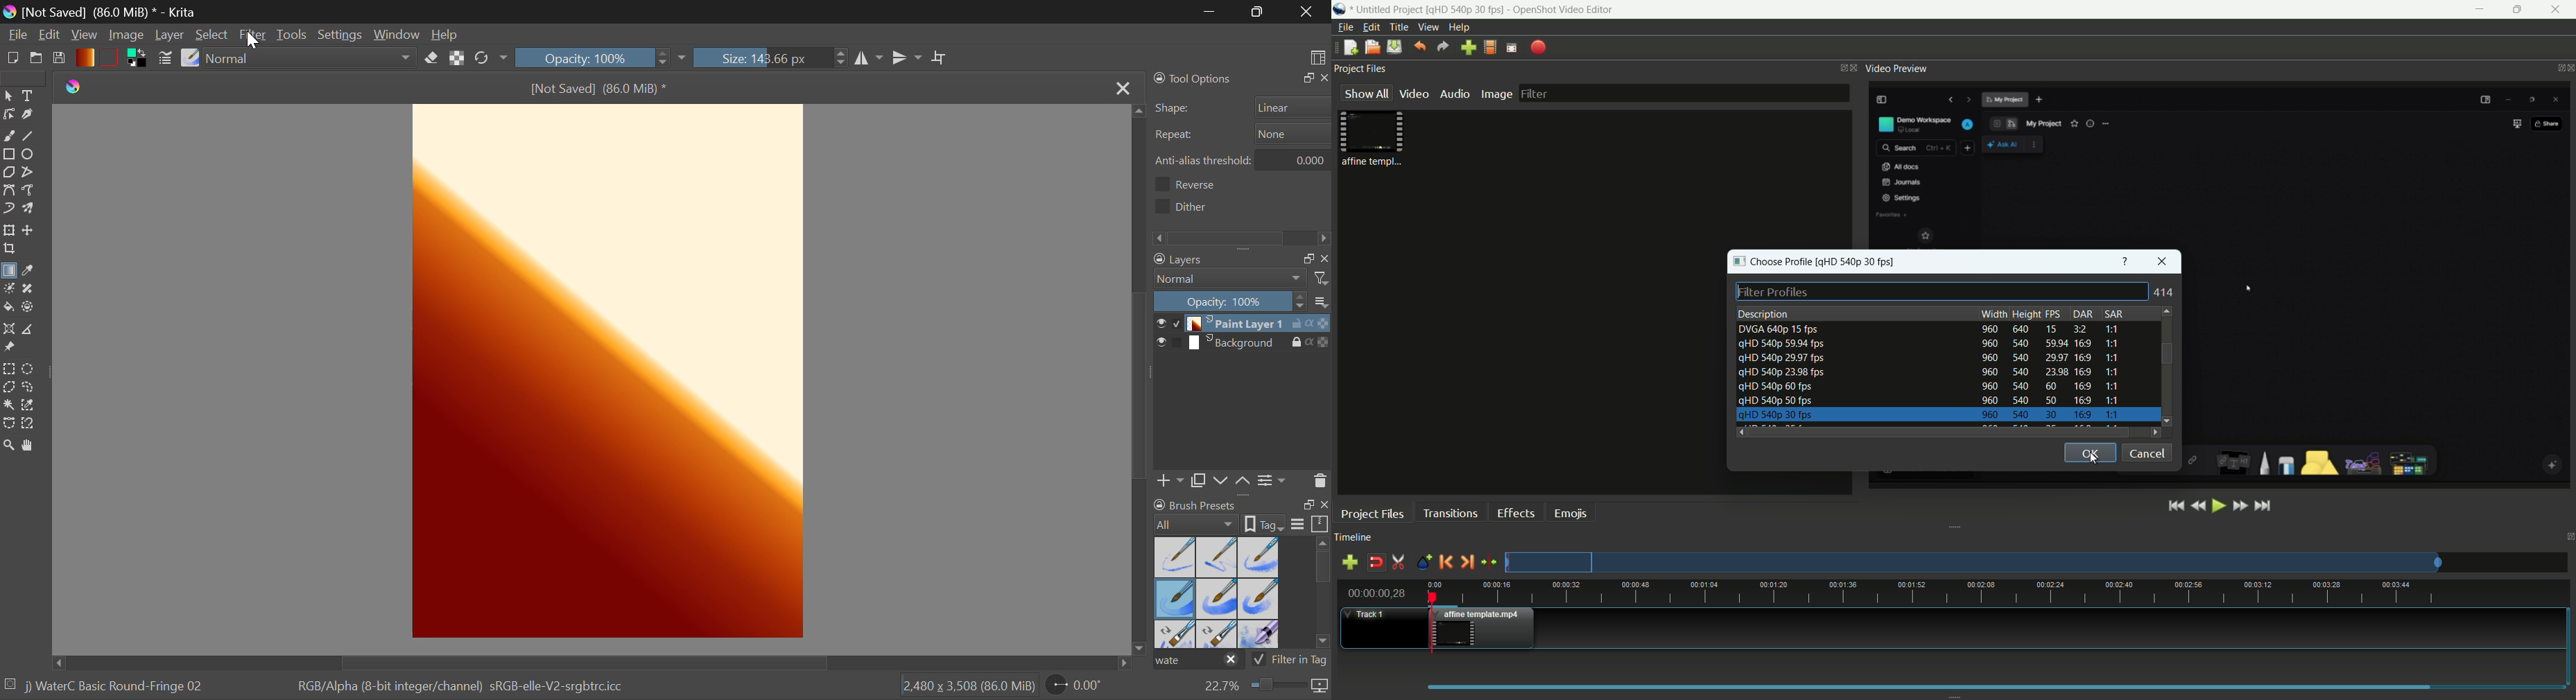 This screenshot has width=2576, height=700. What do you see at coordinates (12, 58) in the screenshot?
I see `New` at bounding box center [12, 58].